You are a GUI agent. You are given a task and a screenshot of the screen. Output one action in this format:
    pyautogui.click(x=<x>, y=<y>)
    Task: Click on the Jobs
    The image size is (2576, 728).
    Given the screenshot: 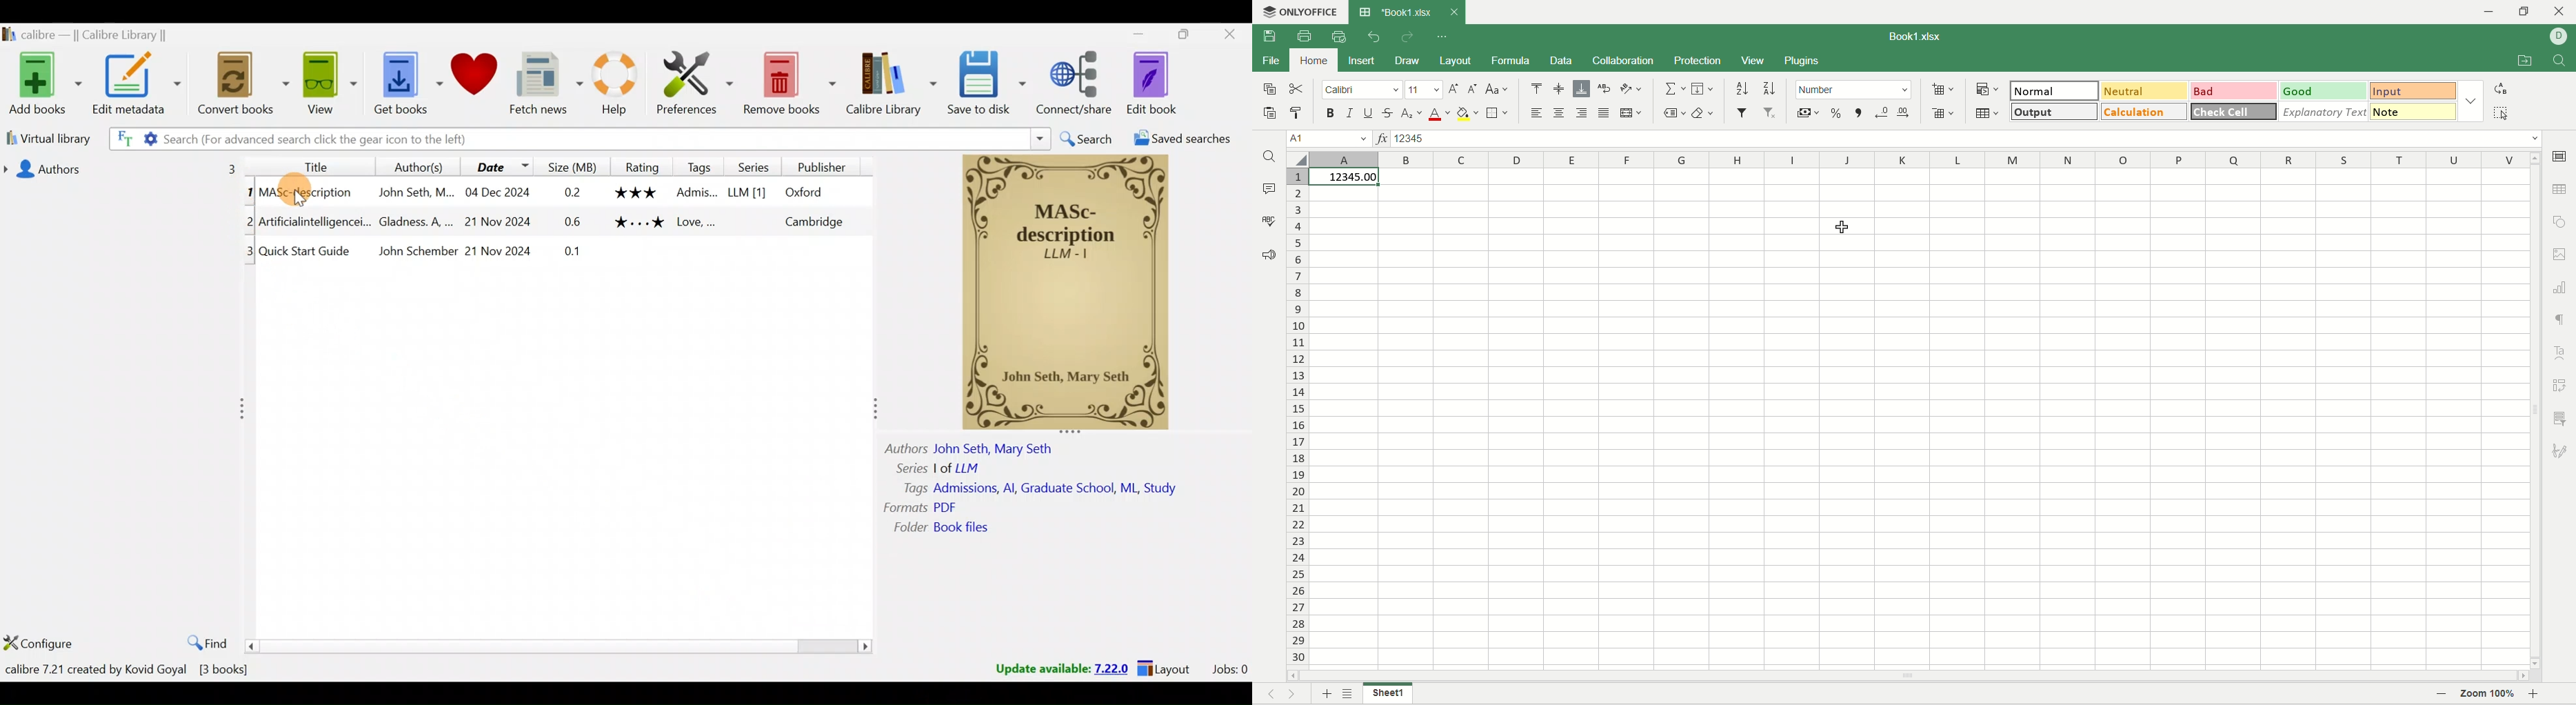 What is the action you would take?
    pyautogui.click(x=1229, y=671)
    